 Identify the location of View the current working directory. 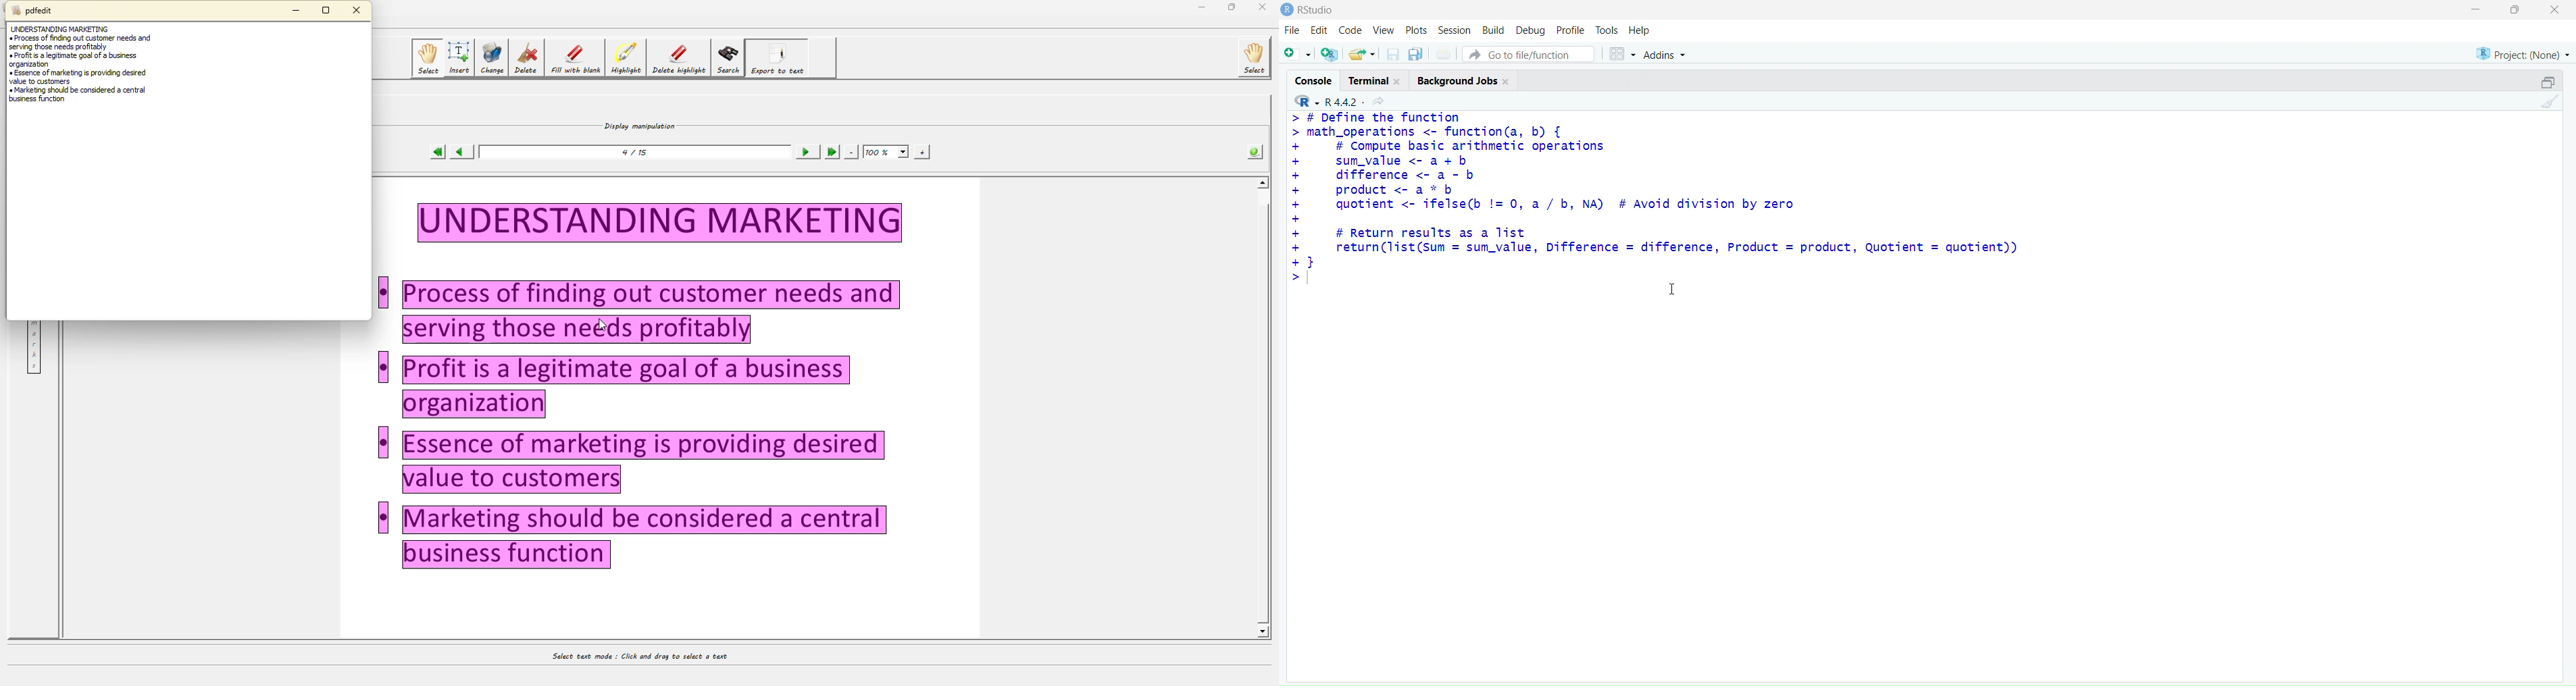
(1381, 102).